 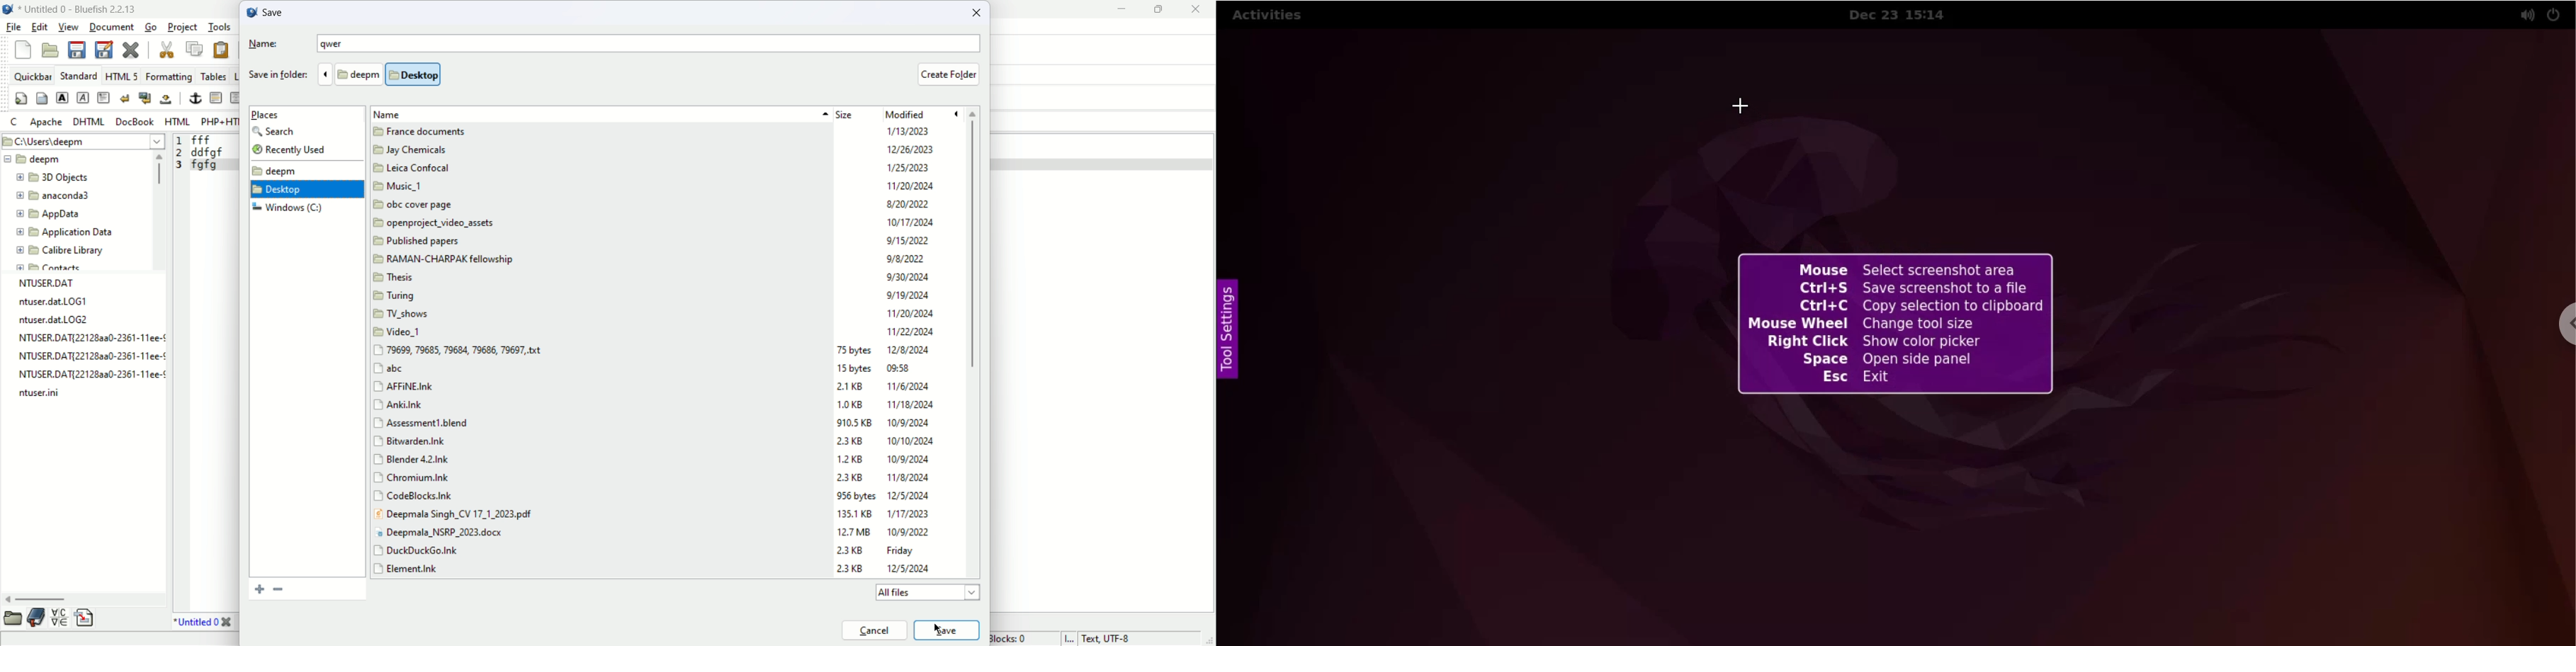 I want to click on C:\User\deepm, so click(x=84, y=141).